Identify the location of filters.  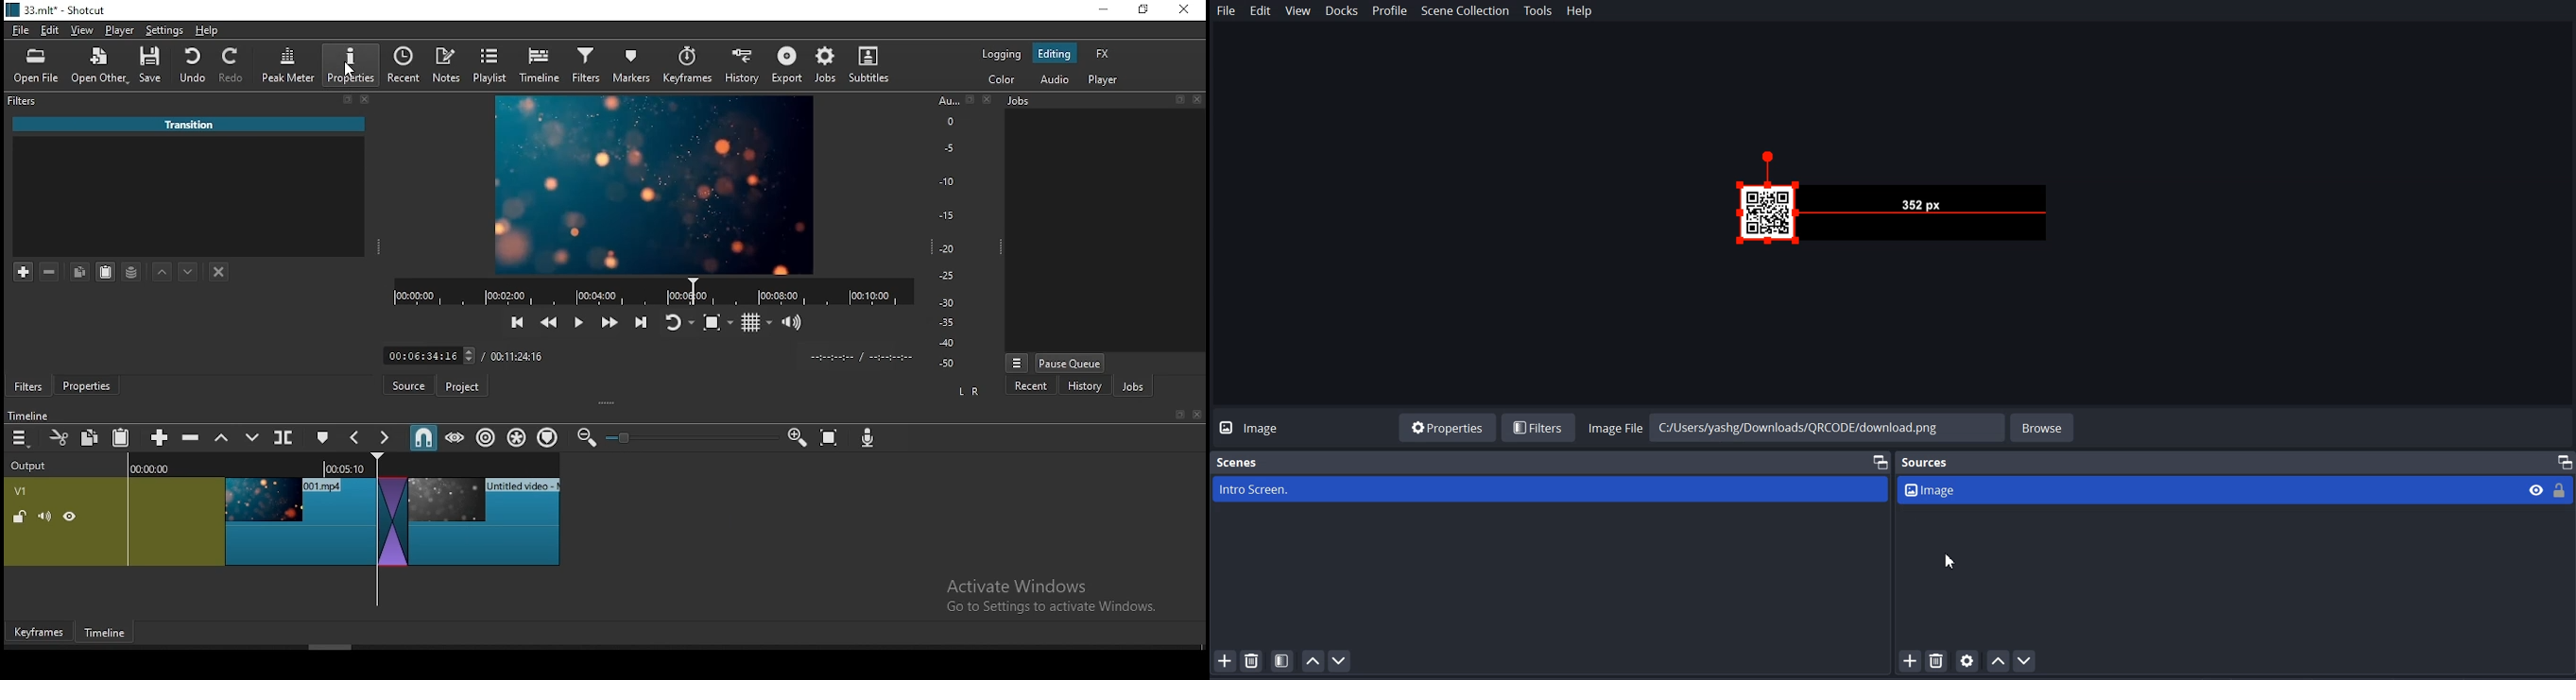
(20, 101).